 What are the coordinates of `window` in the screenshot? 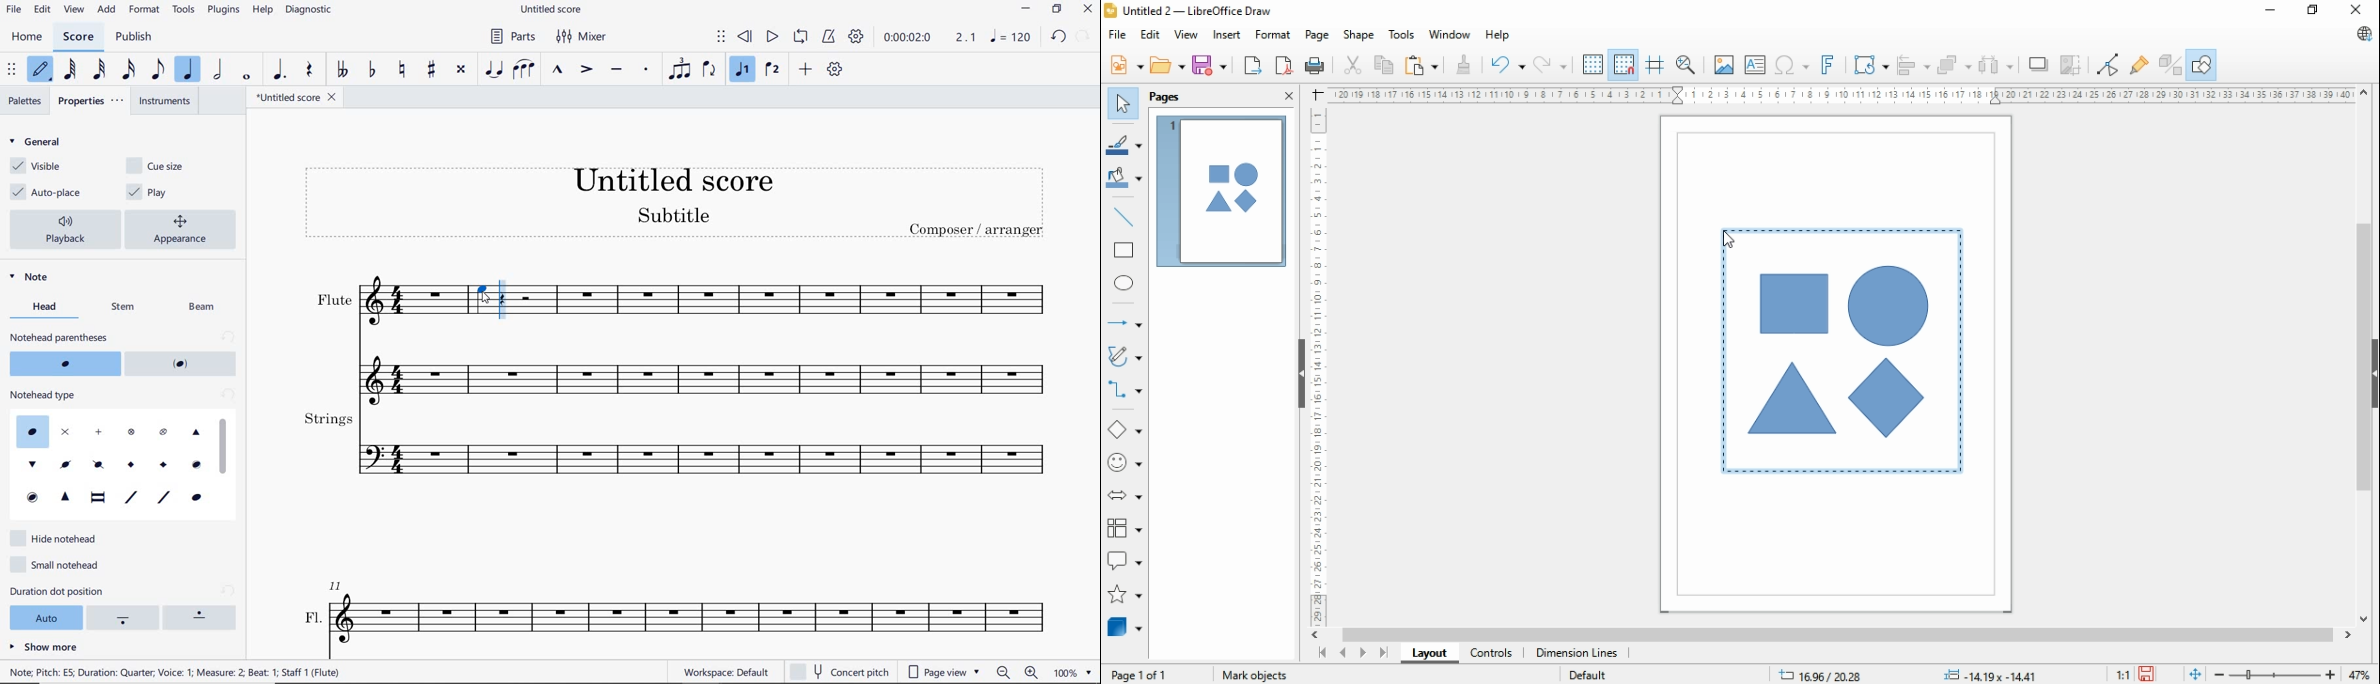 It's located at (1451, 34).